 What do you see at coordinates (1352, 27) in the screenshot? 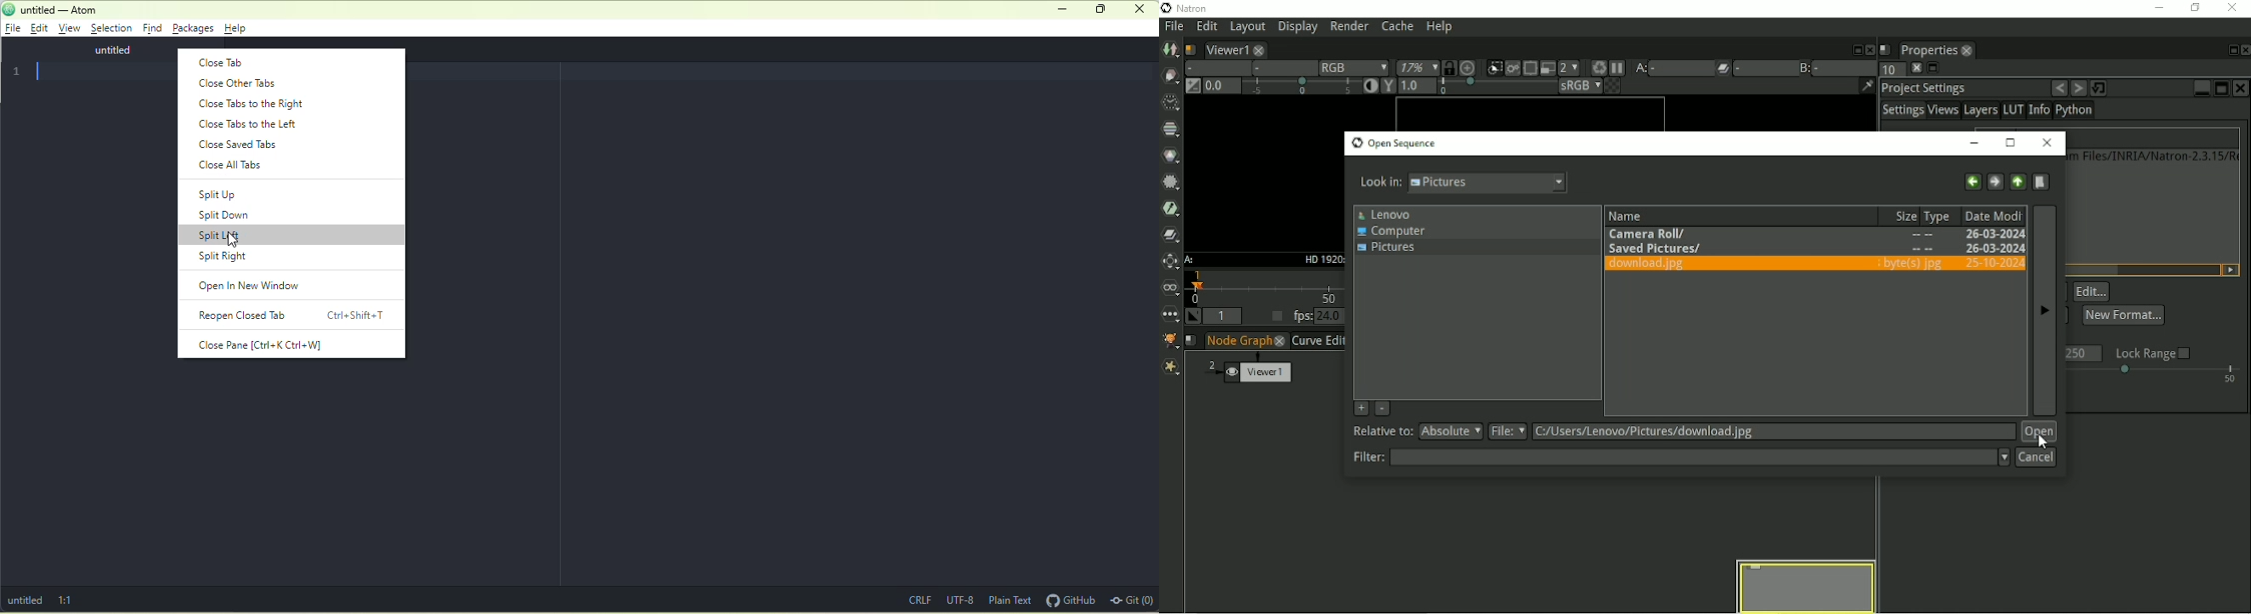
I see `Render` at bounding box center [1352, 27].